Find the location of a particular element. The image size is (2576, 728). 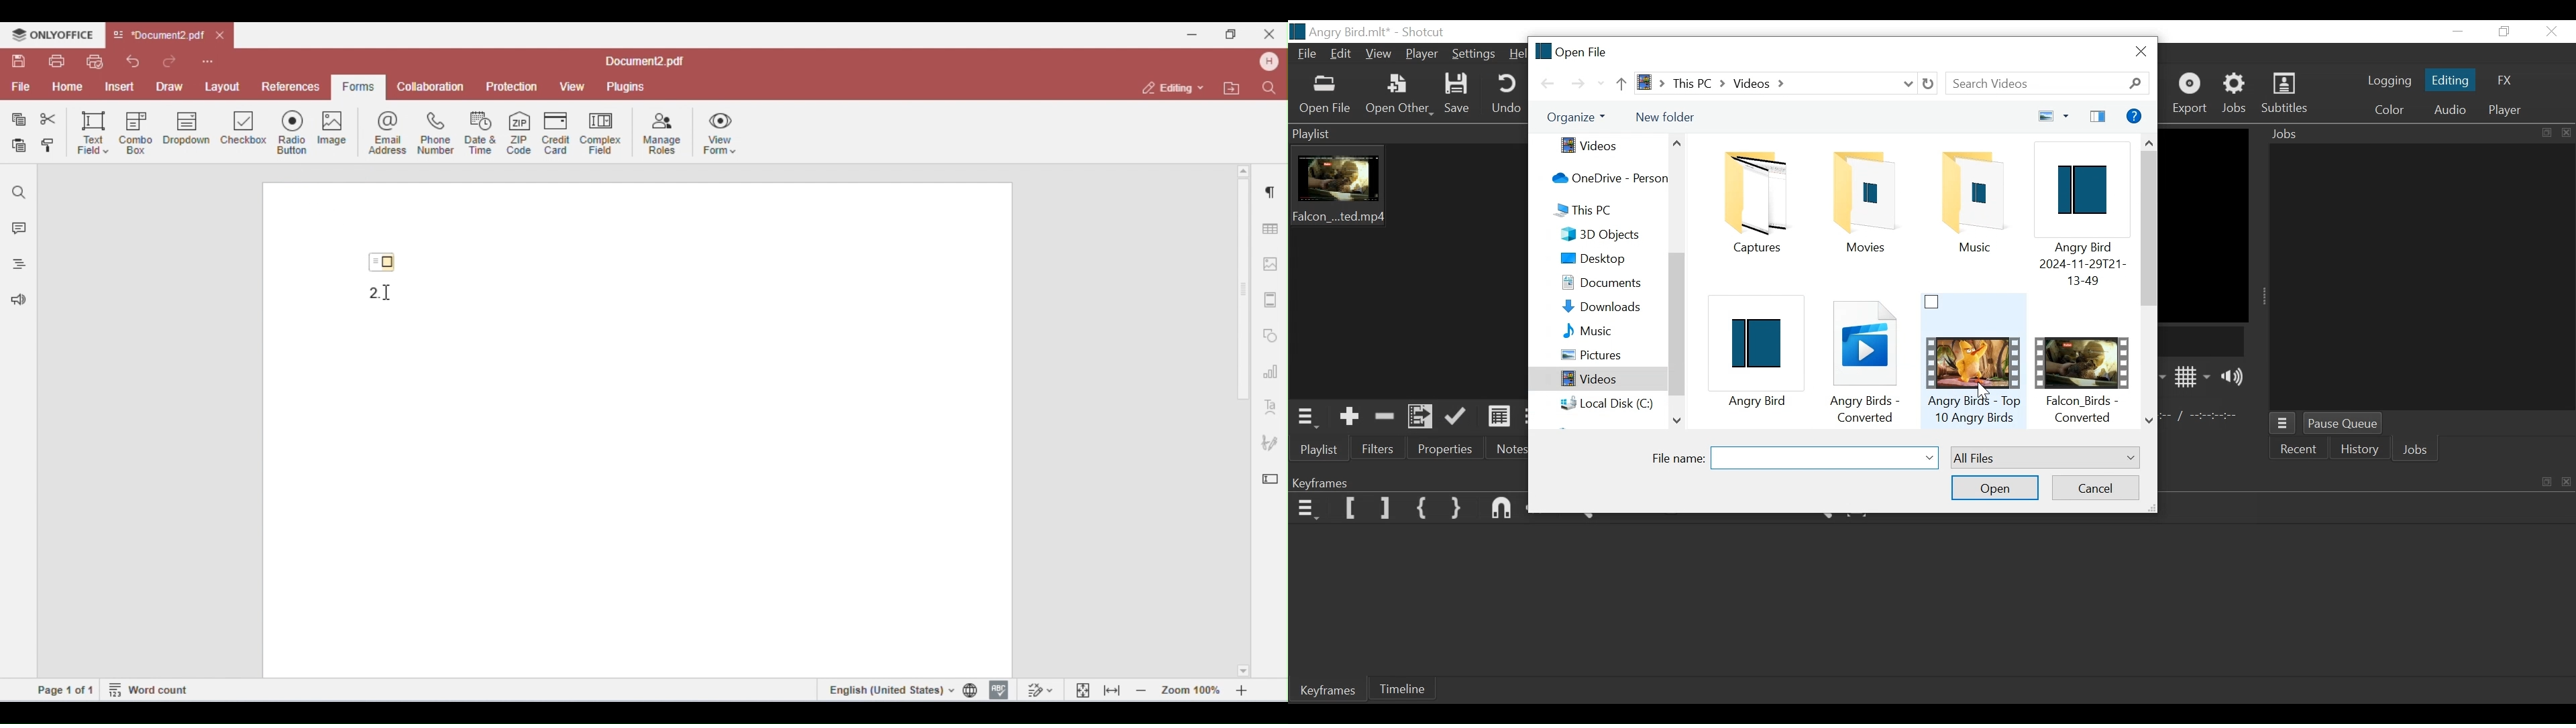

Open File is located at coordinates (1570, 53).